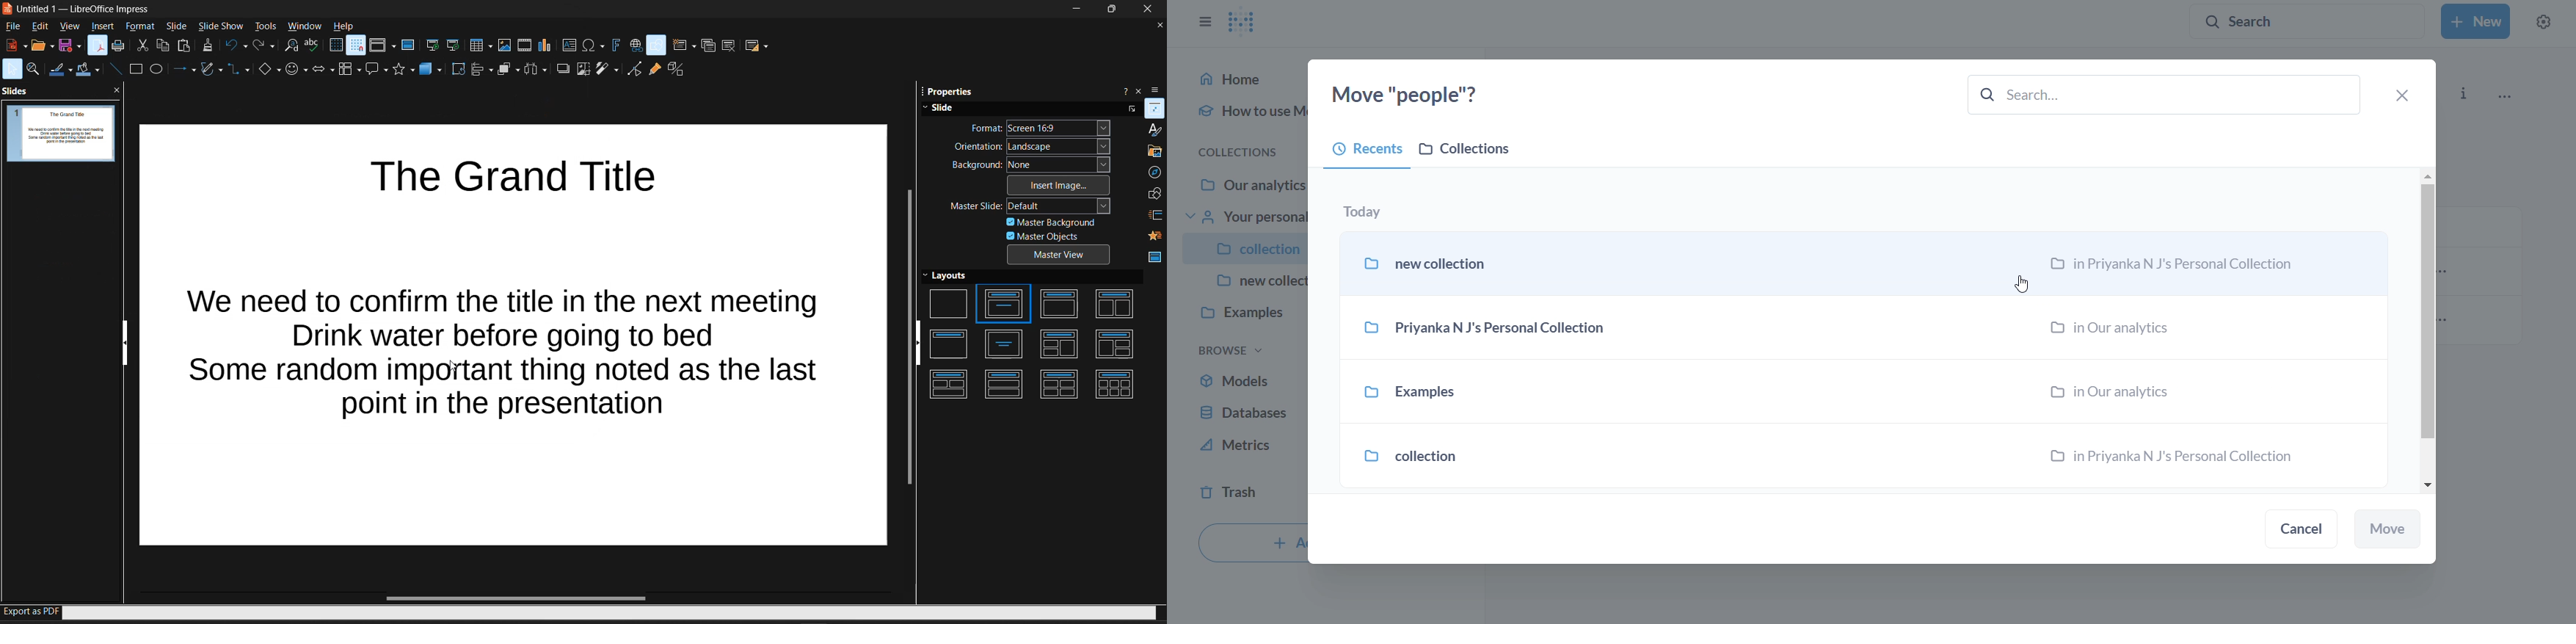  I want to click on minimize, so click(1076, 9).